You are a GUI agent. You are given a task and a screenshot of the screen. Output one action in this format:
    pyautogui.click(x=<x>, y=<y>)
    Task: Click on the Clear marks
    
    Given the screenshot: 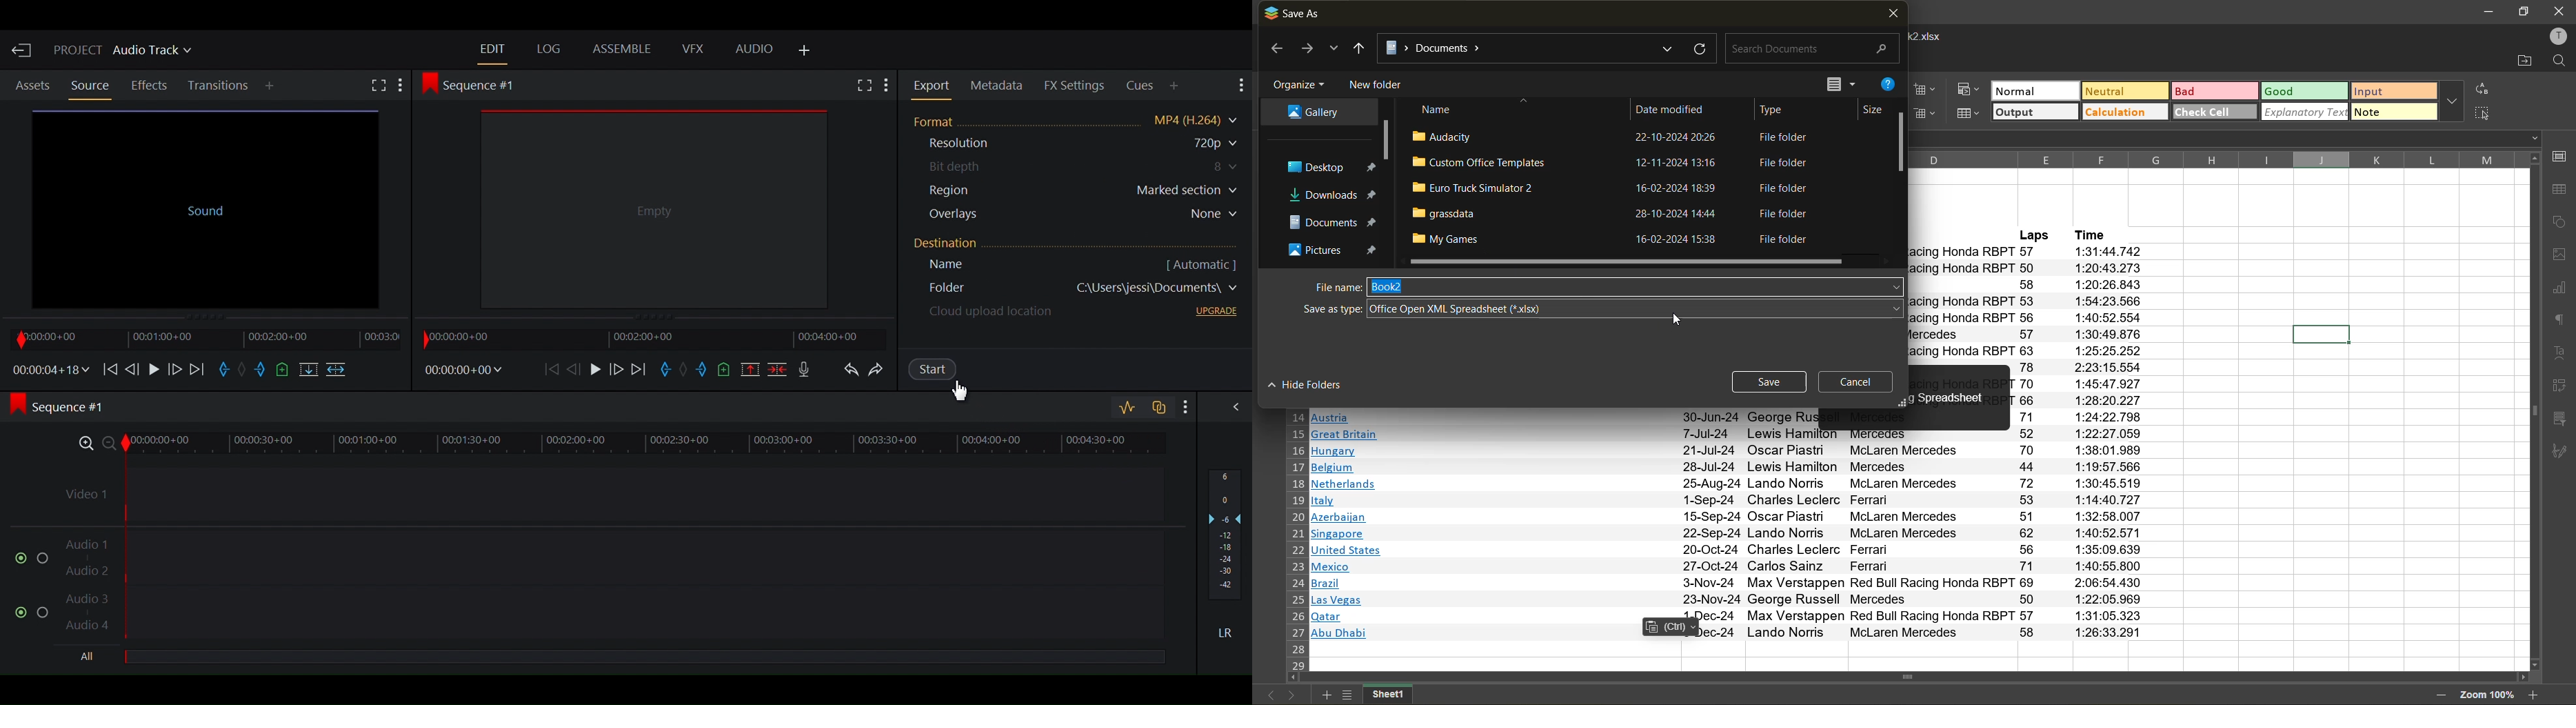 What is the action you would take?
    pyautogui.click(x=245, y=371)
    